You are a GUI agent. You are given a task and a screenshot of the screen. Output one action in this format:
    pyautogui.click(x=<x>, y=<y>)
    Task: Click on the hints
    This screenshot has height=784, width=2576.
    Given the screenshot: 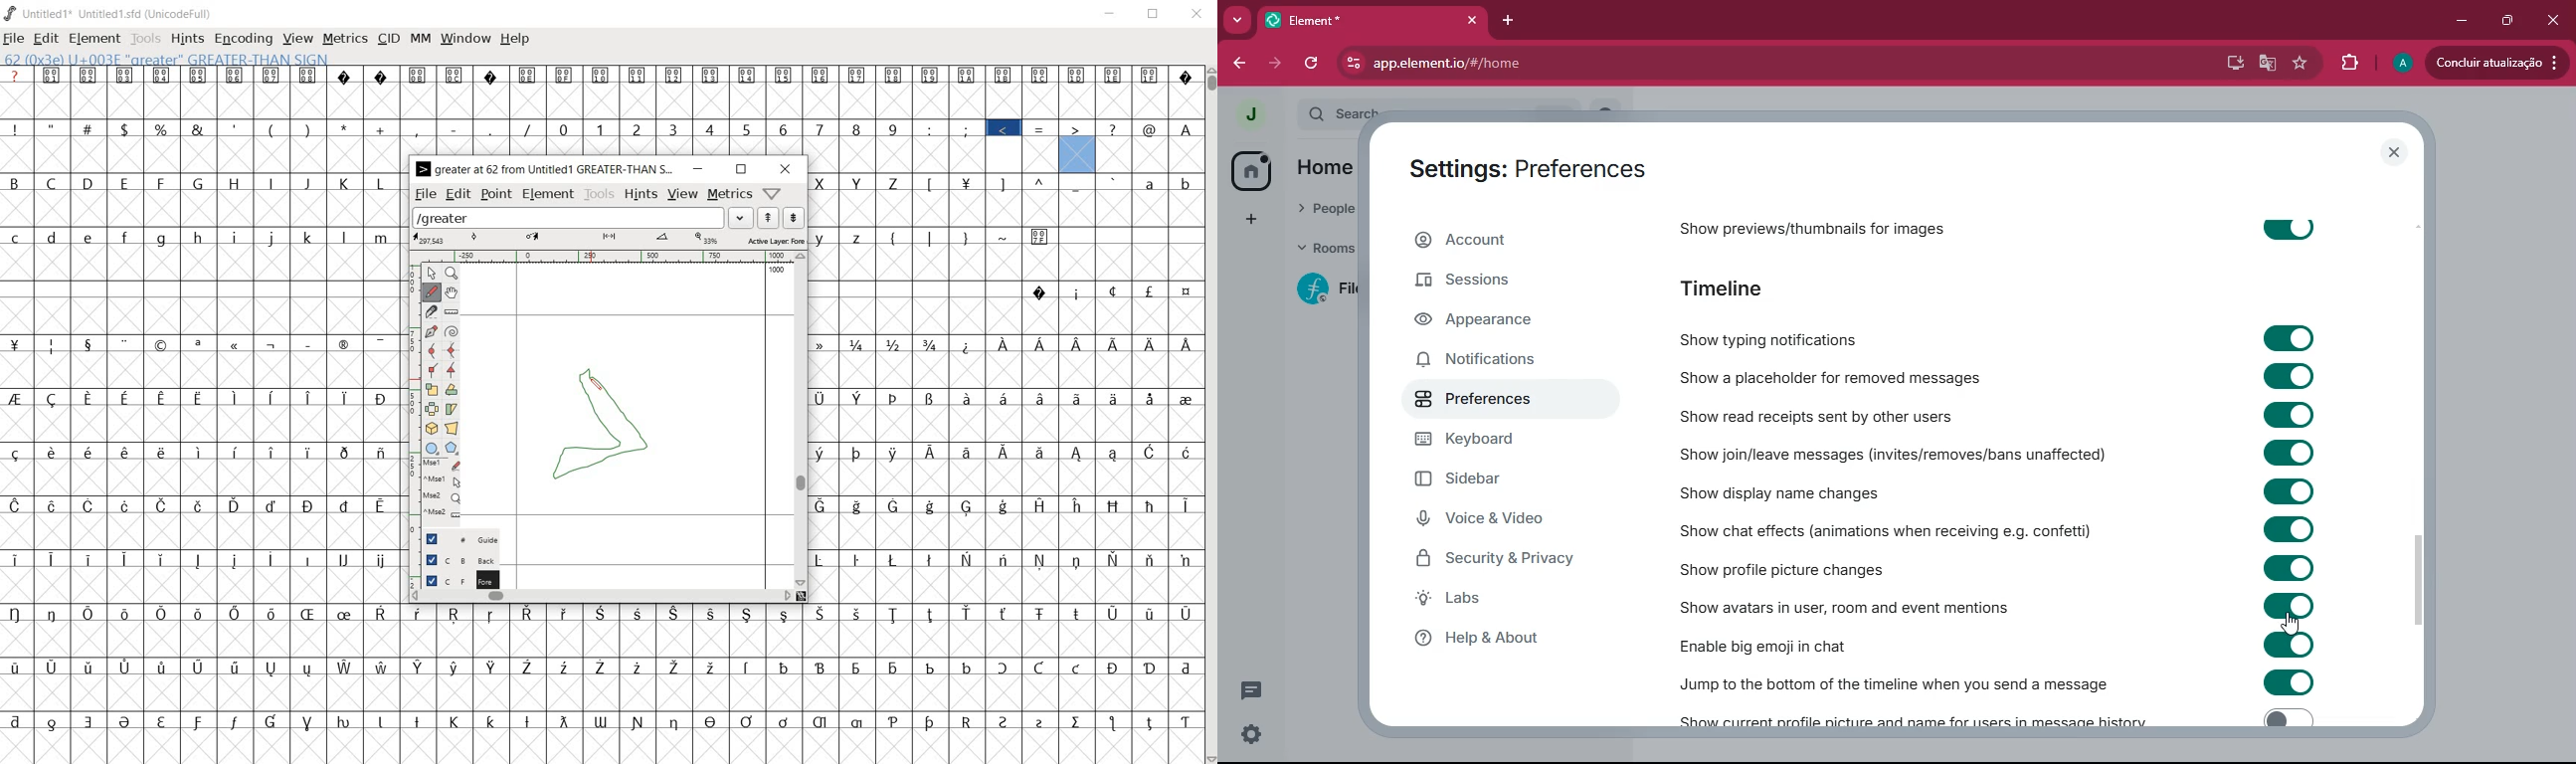 What is the action you would take?
    pyautogui.click(x=642, y=195)
    